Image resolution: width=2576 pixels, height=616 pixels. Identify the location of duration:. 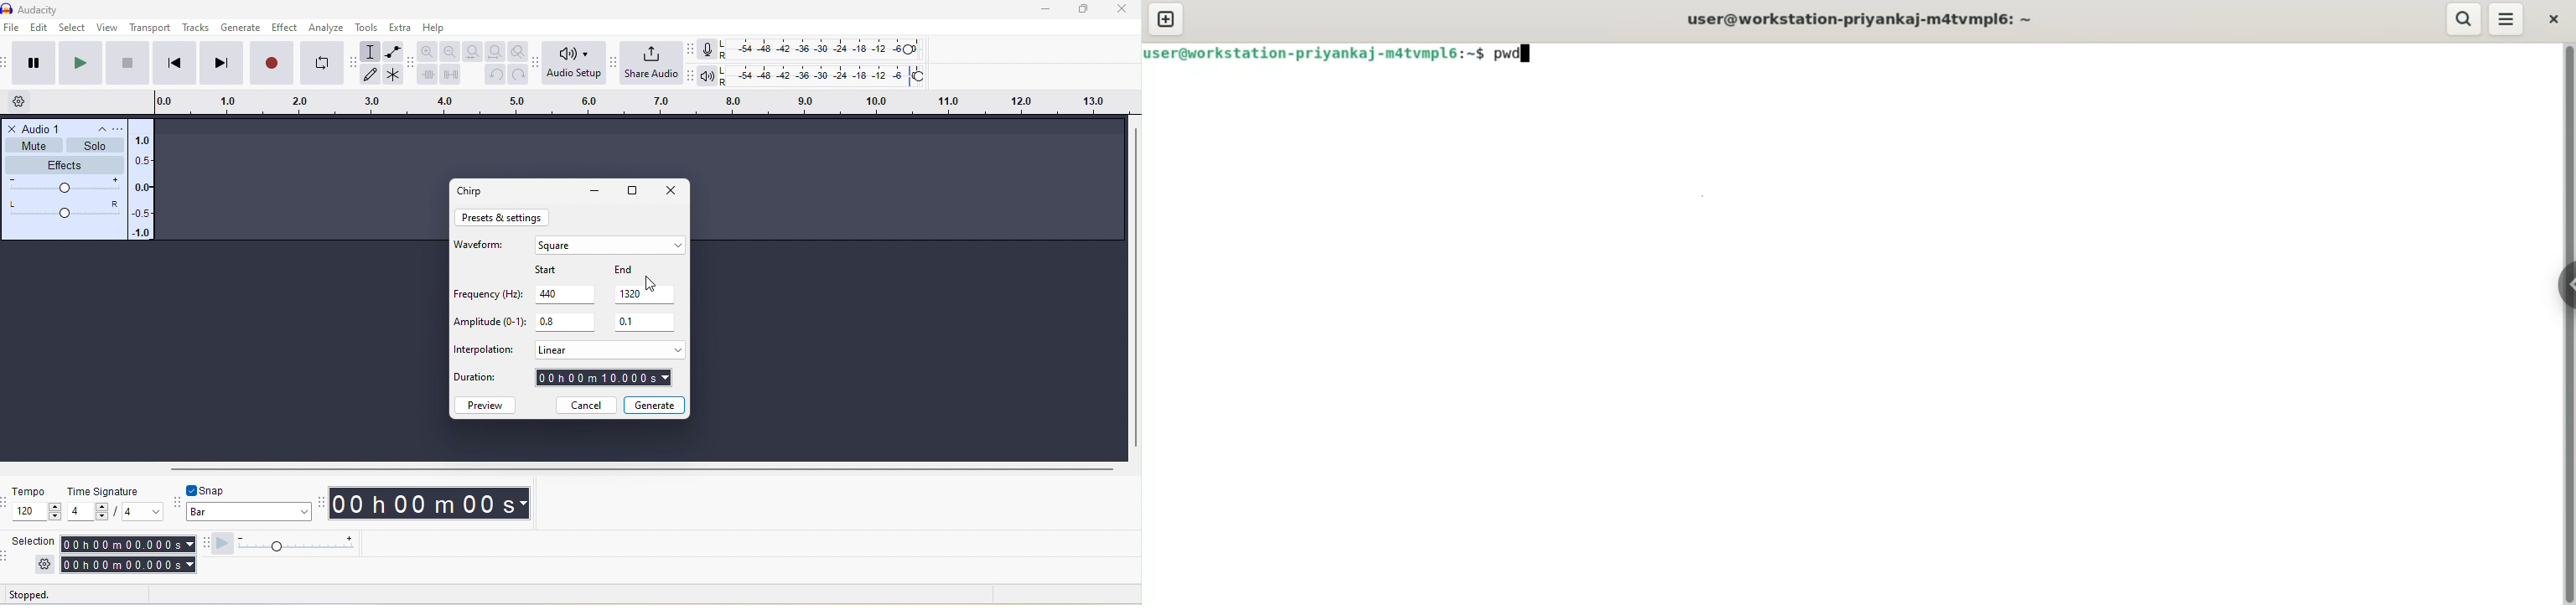
(485, 380).